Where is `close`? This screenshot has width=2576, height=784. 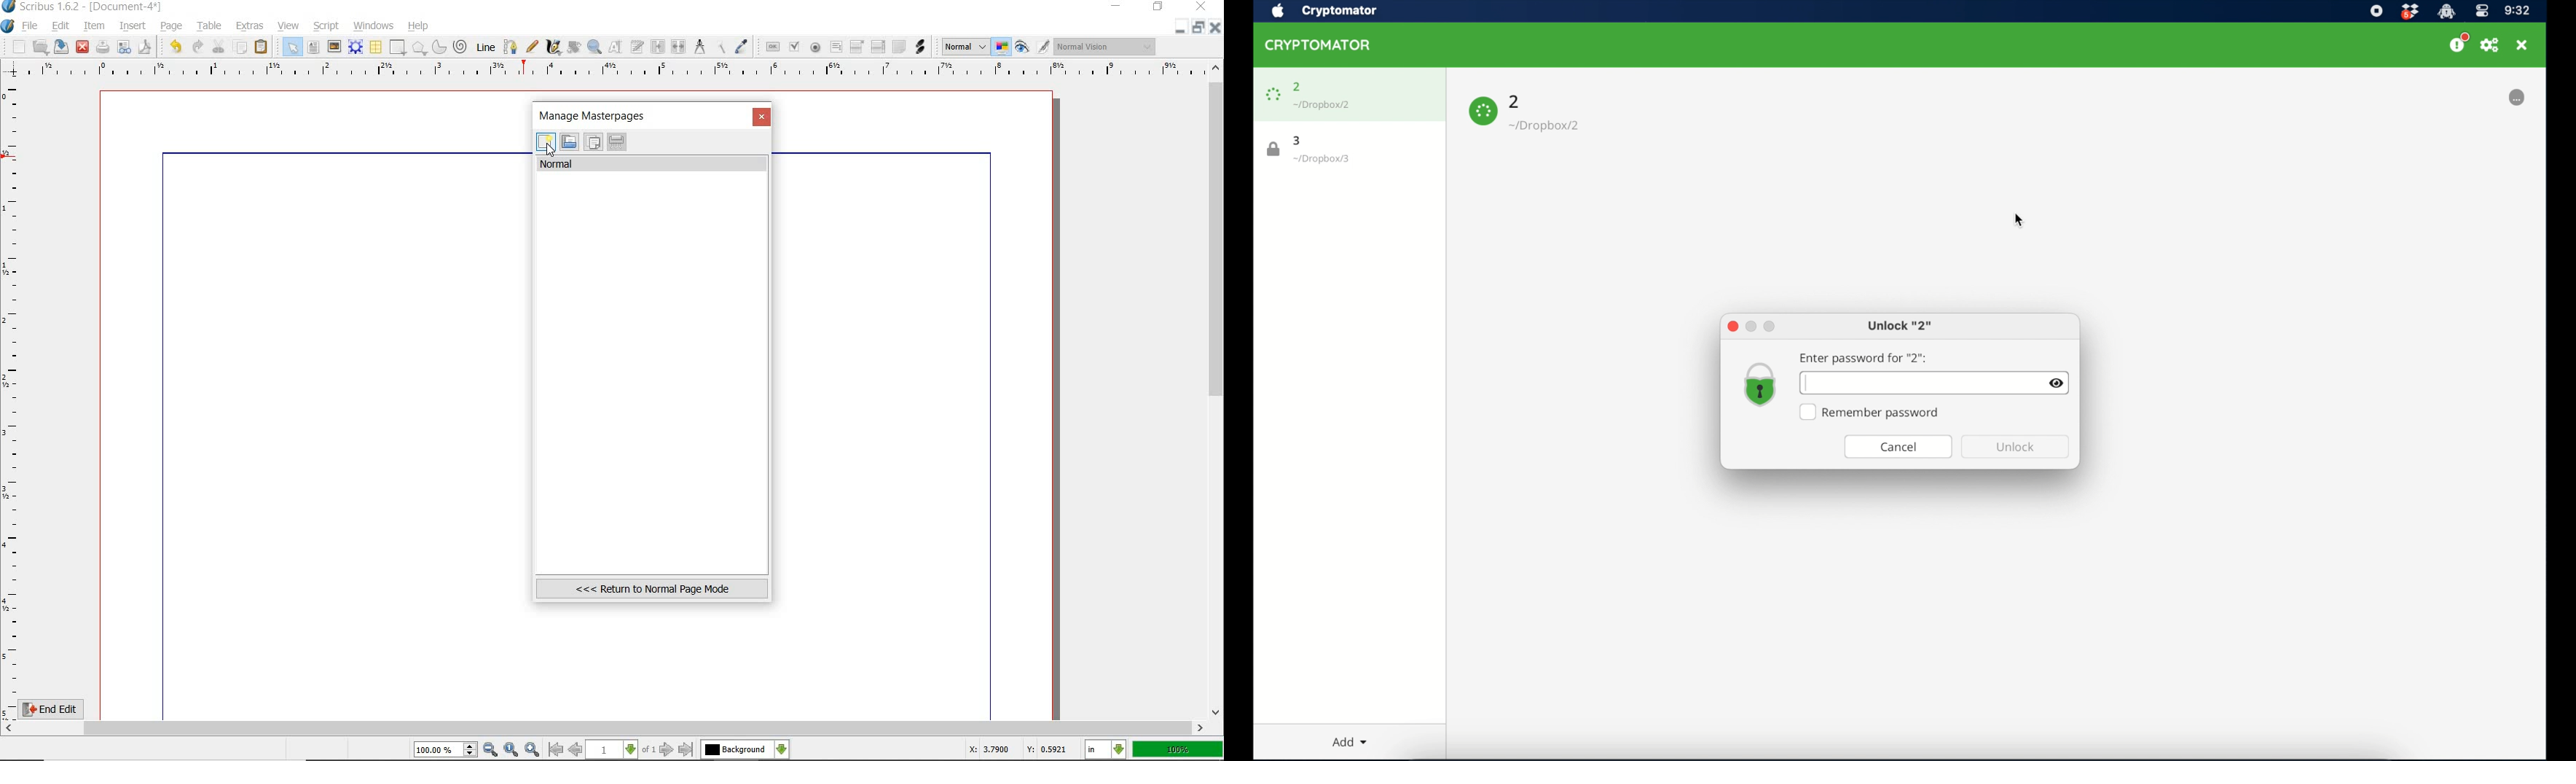
close is located at coordinates (1217, 27).